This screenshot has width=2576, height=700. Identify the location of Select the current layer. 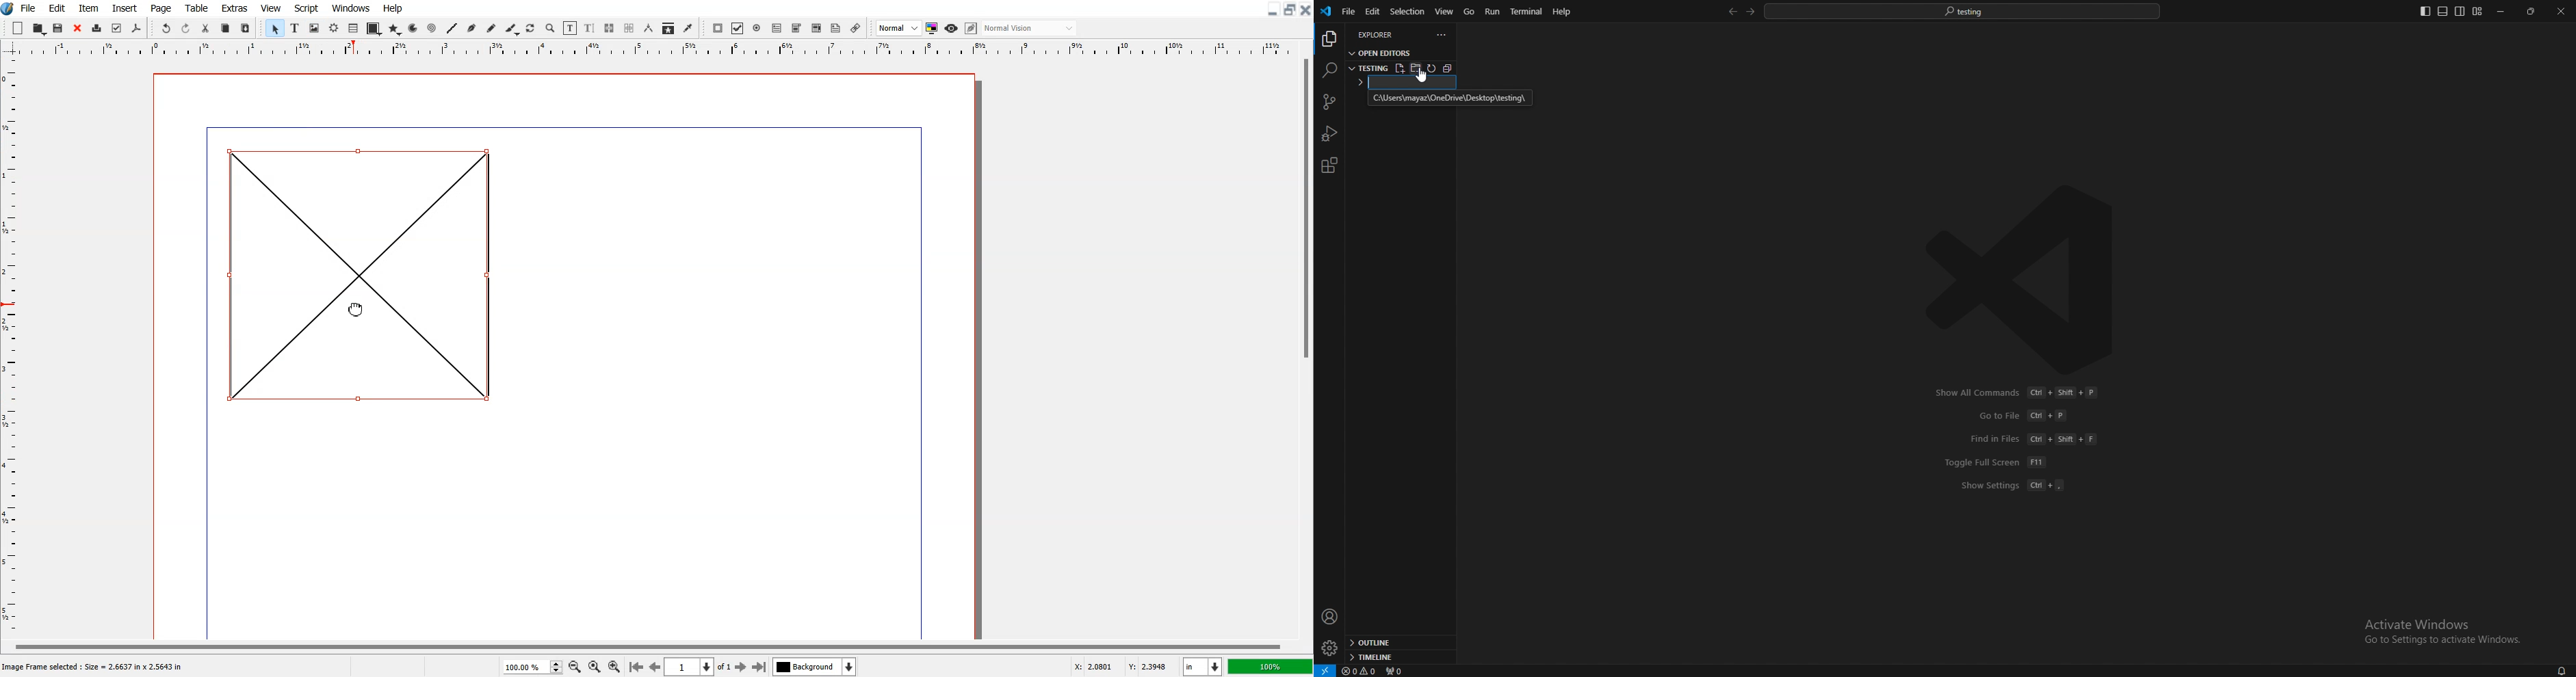
(814, 666).